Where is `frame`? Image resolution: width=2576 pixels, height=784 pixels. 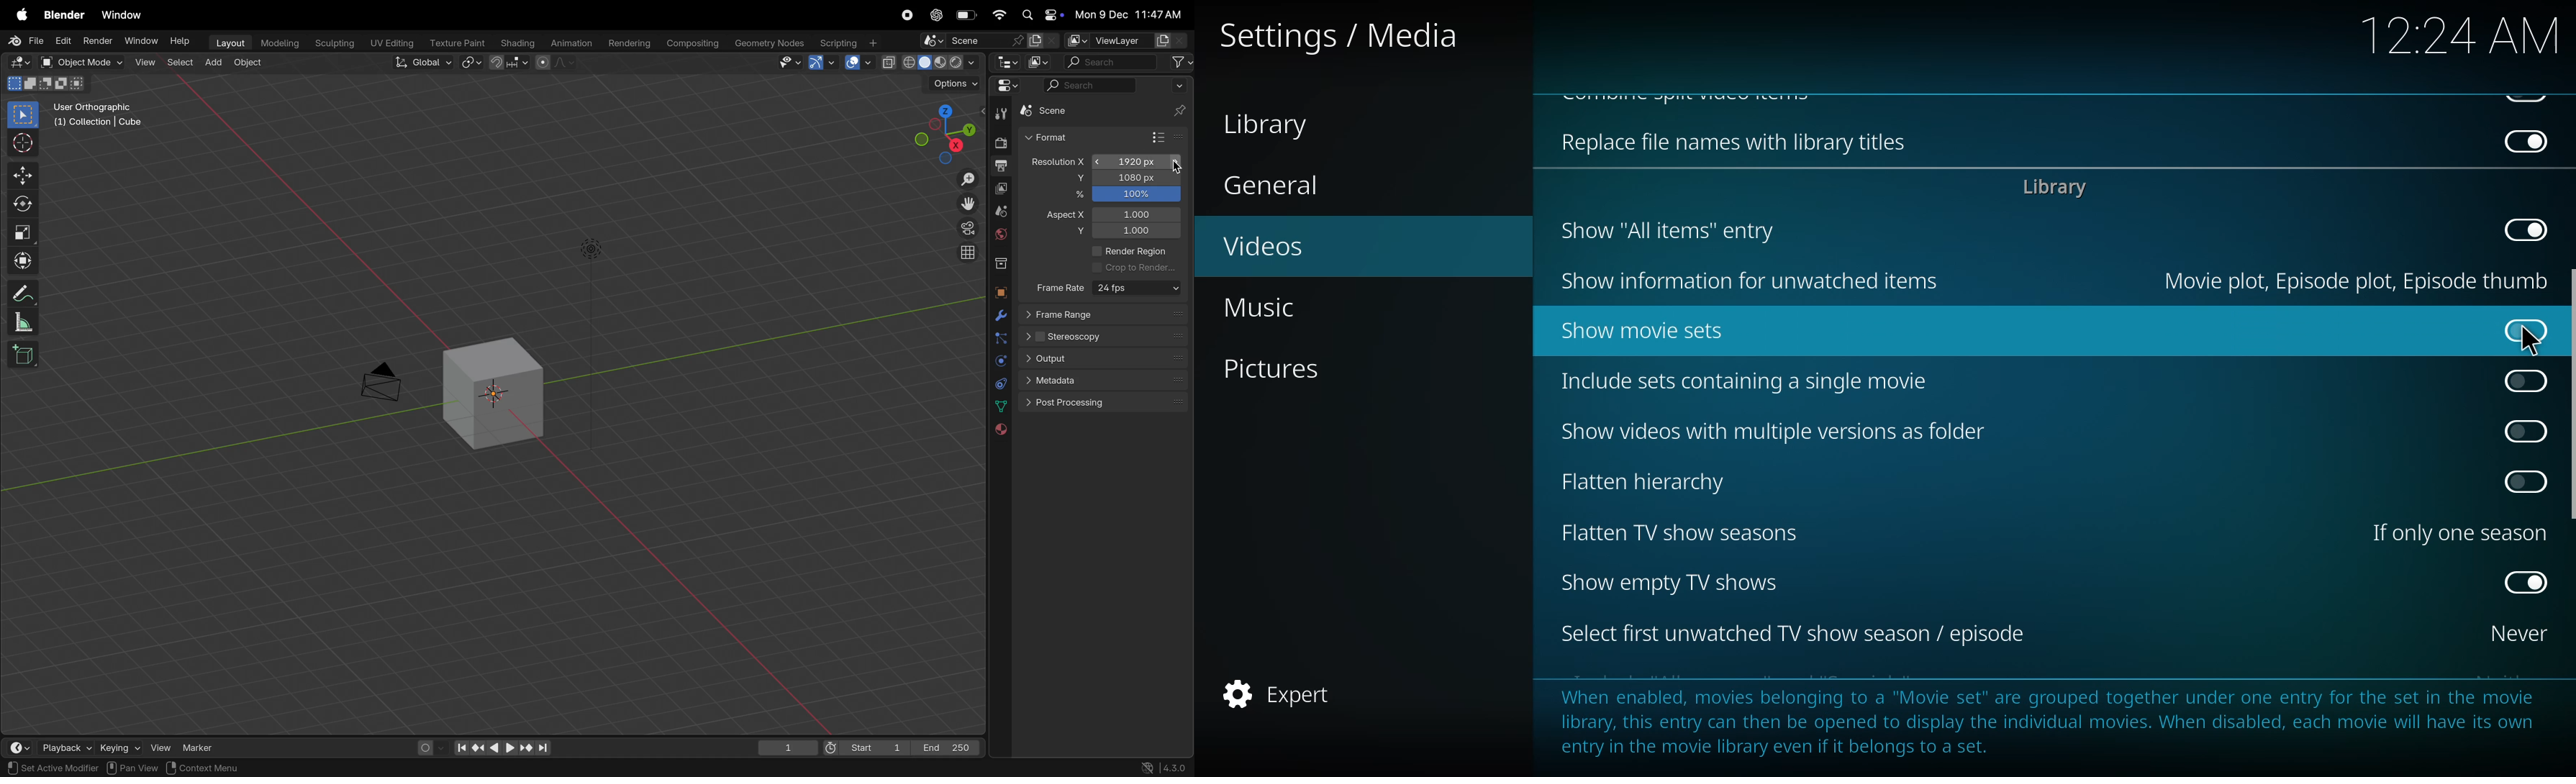
frame is located at coordinates (1062, 287).